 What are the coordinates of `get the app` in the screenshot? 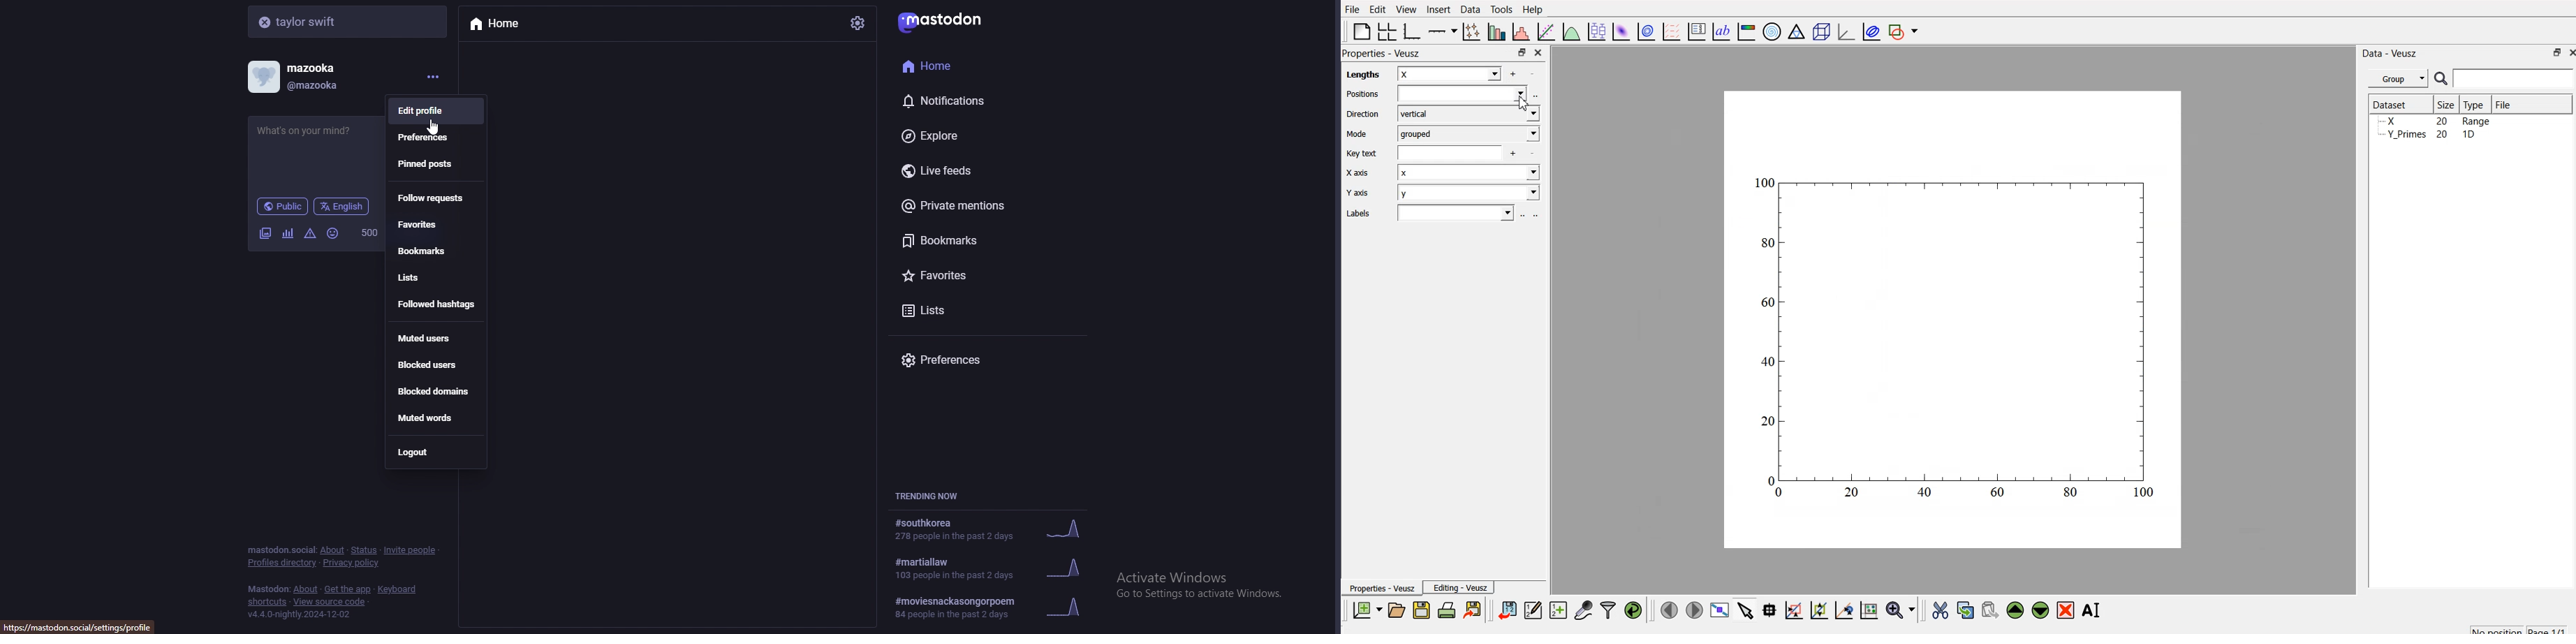 It's located at (346, 589).